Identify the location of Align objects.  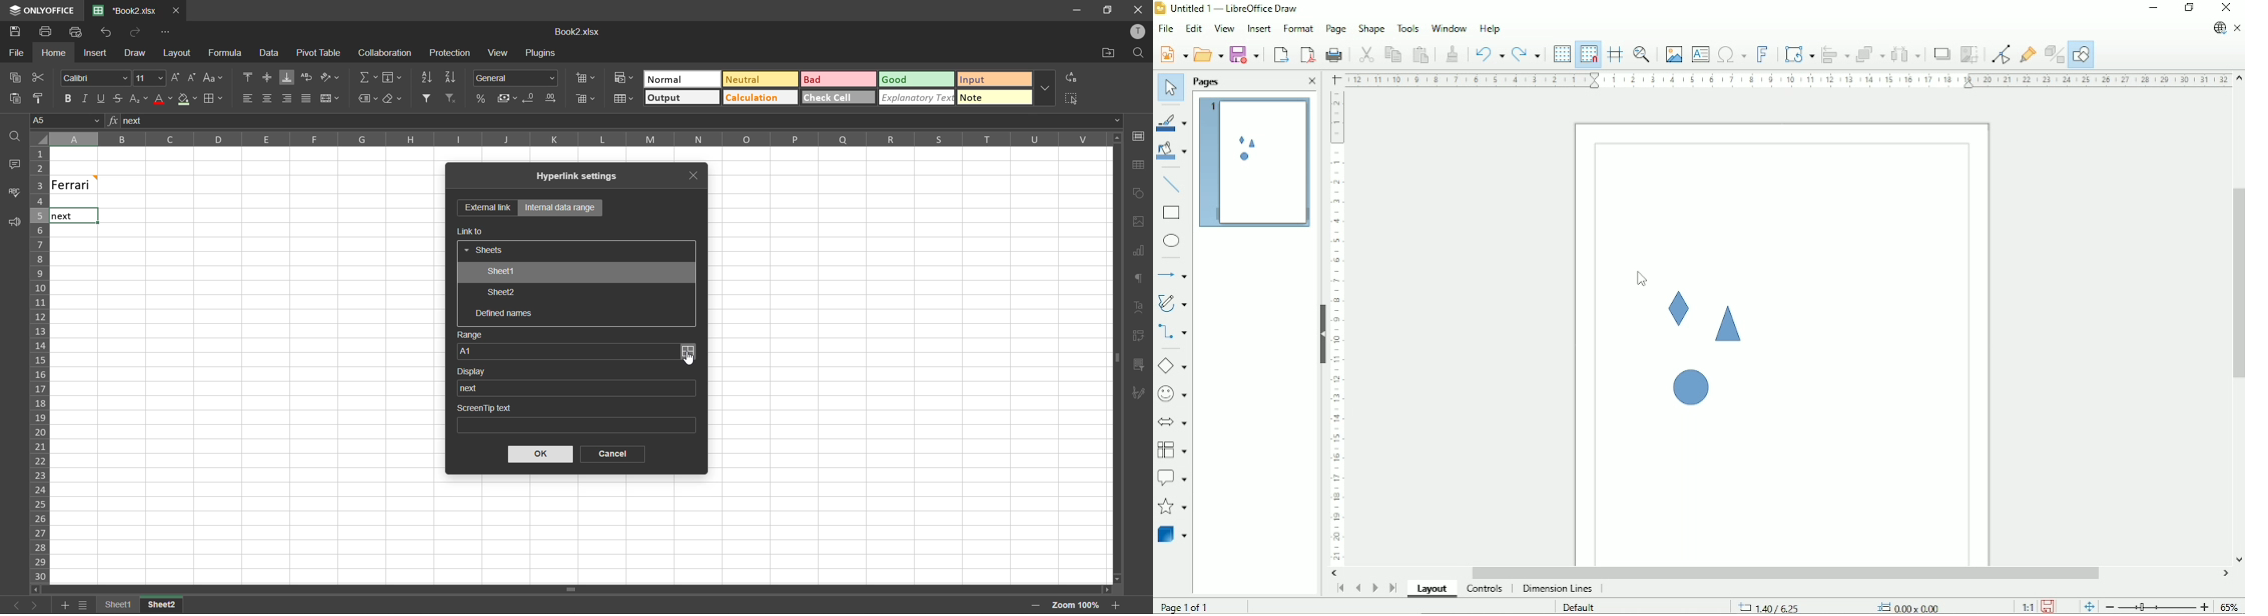
(1835, 54).